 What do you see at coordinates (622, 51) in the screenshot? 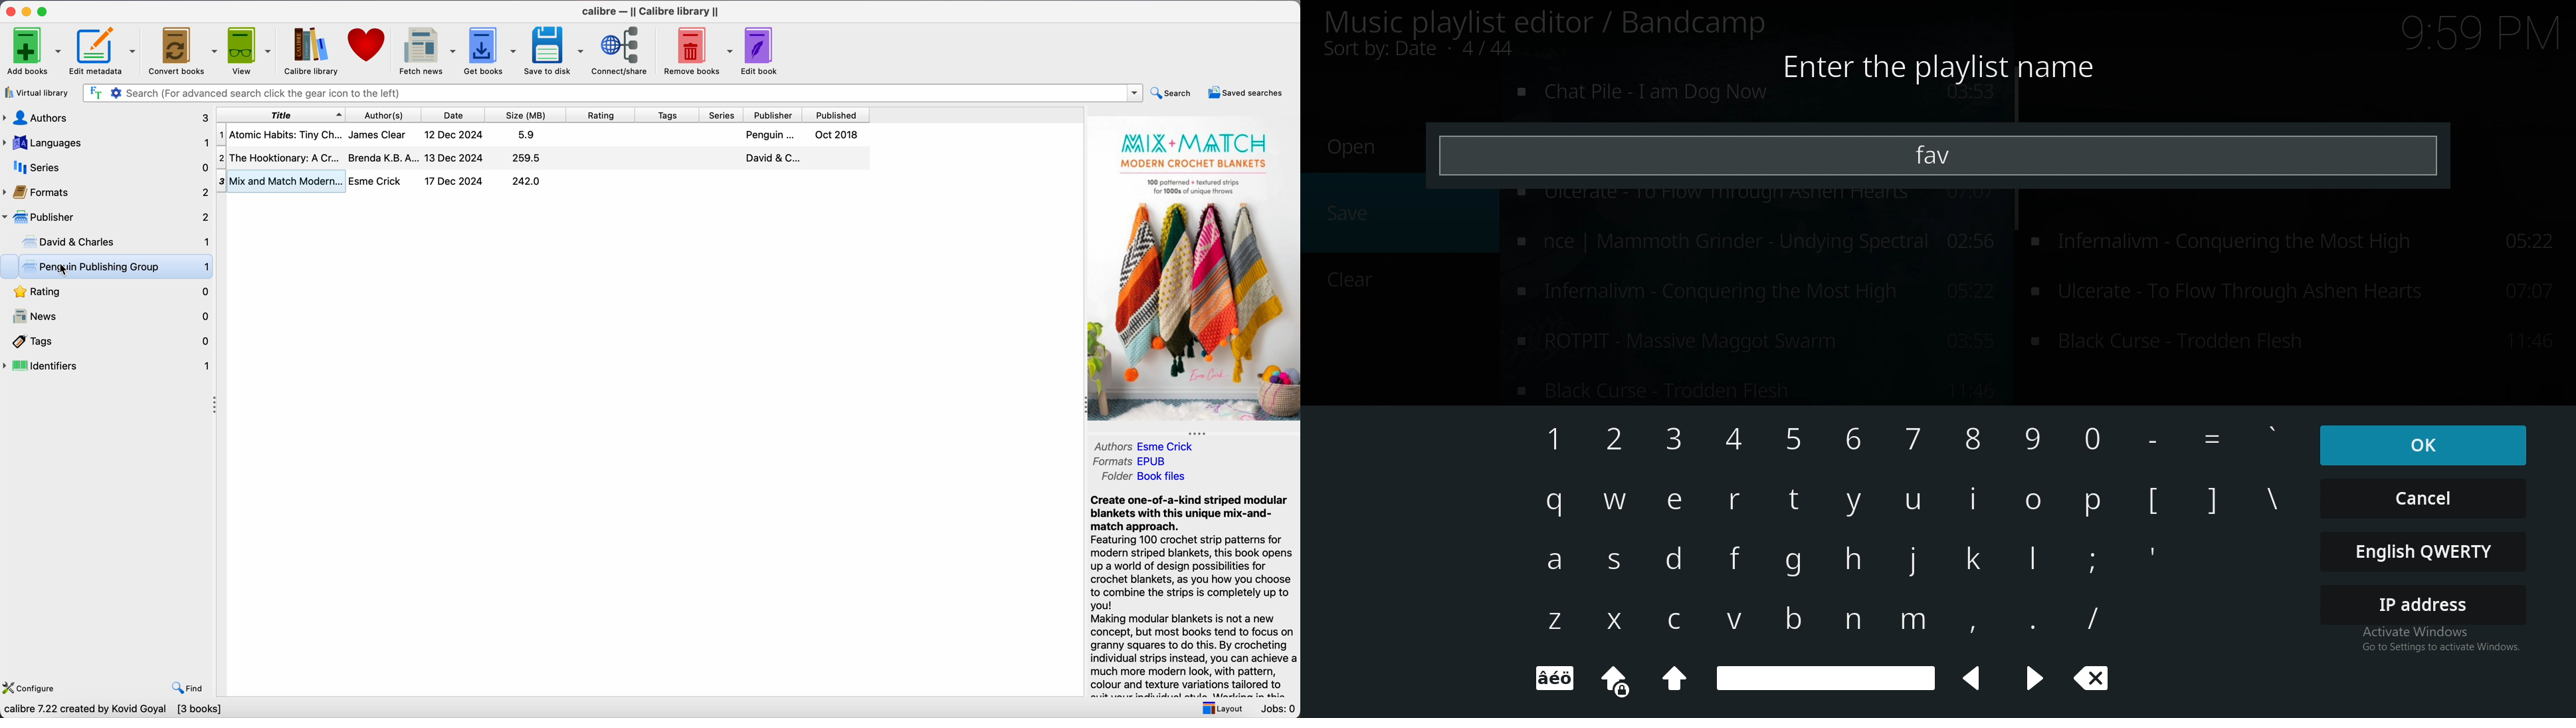
I see `connect/share` at bounding box center [622, 51].